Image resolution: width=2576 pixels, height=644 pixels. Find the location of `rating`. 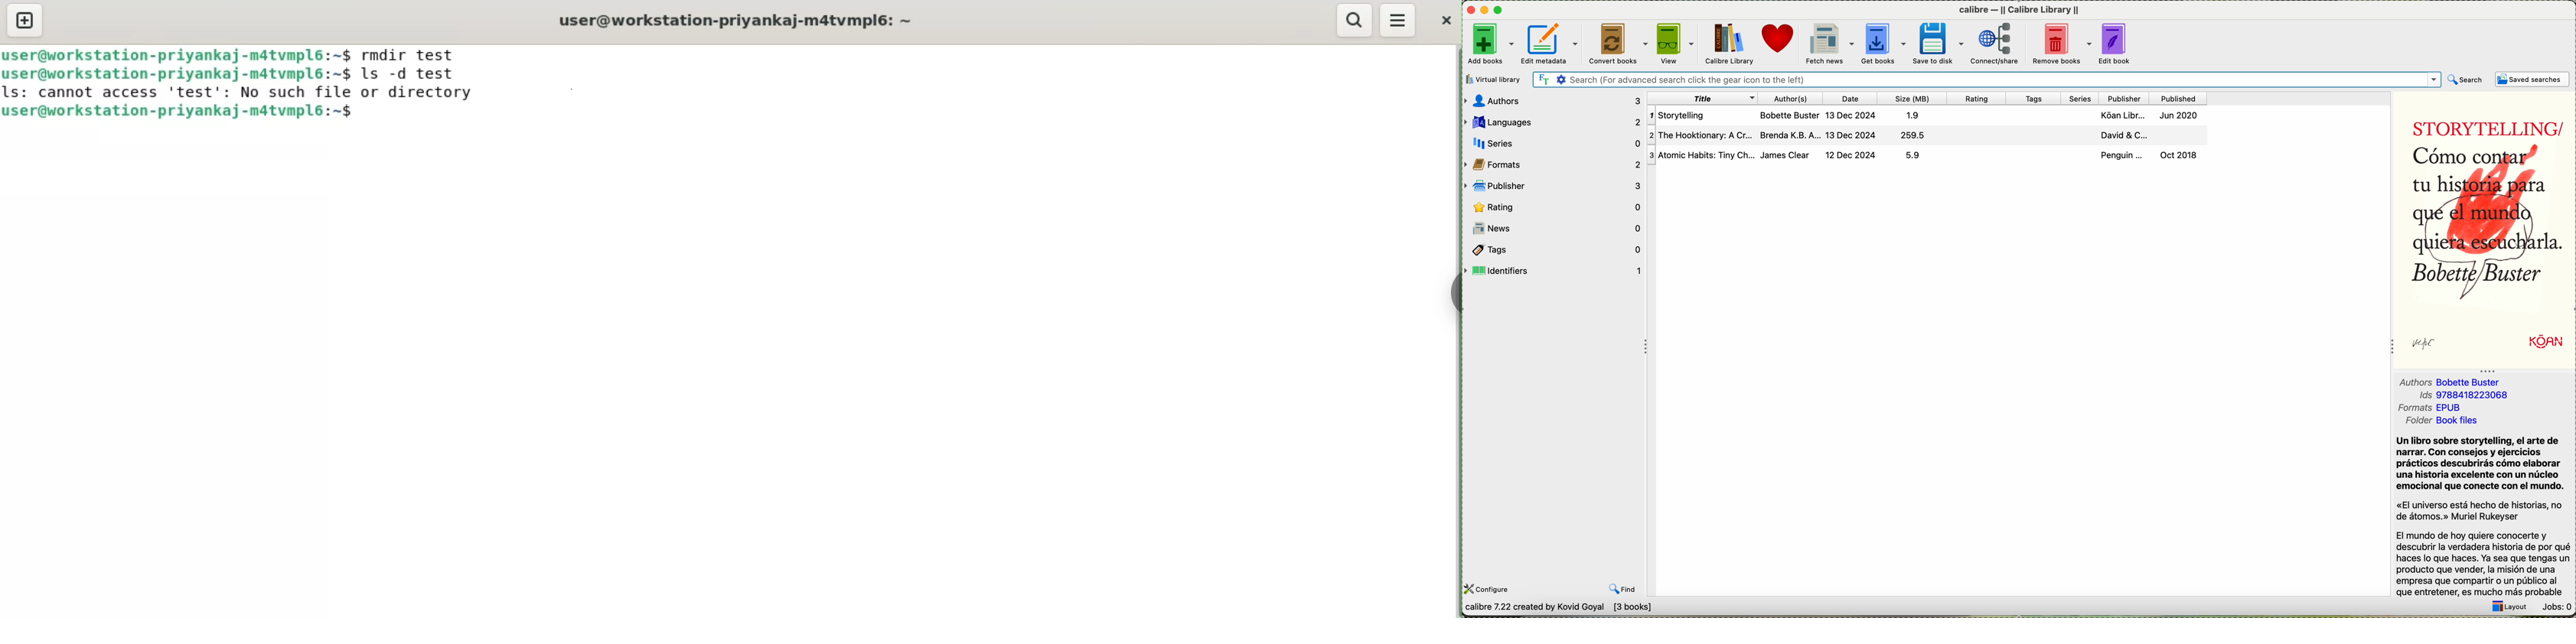

rating is located at coordinates (1555, 206).